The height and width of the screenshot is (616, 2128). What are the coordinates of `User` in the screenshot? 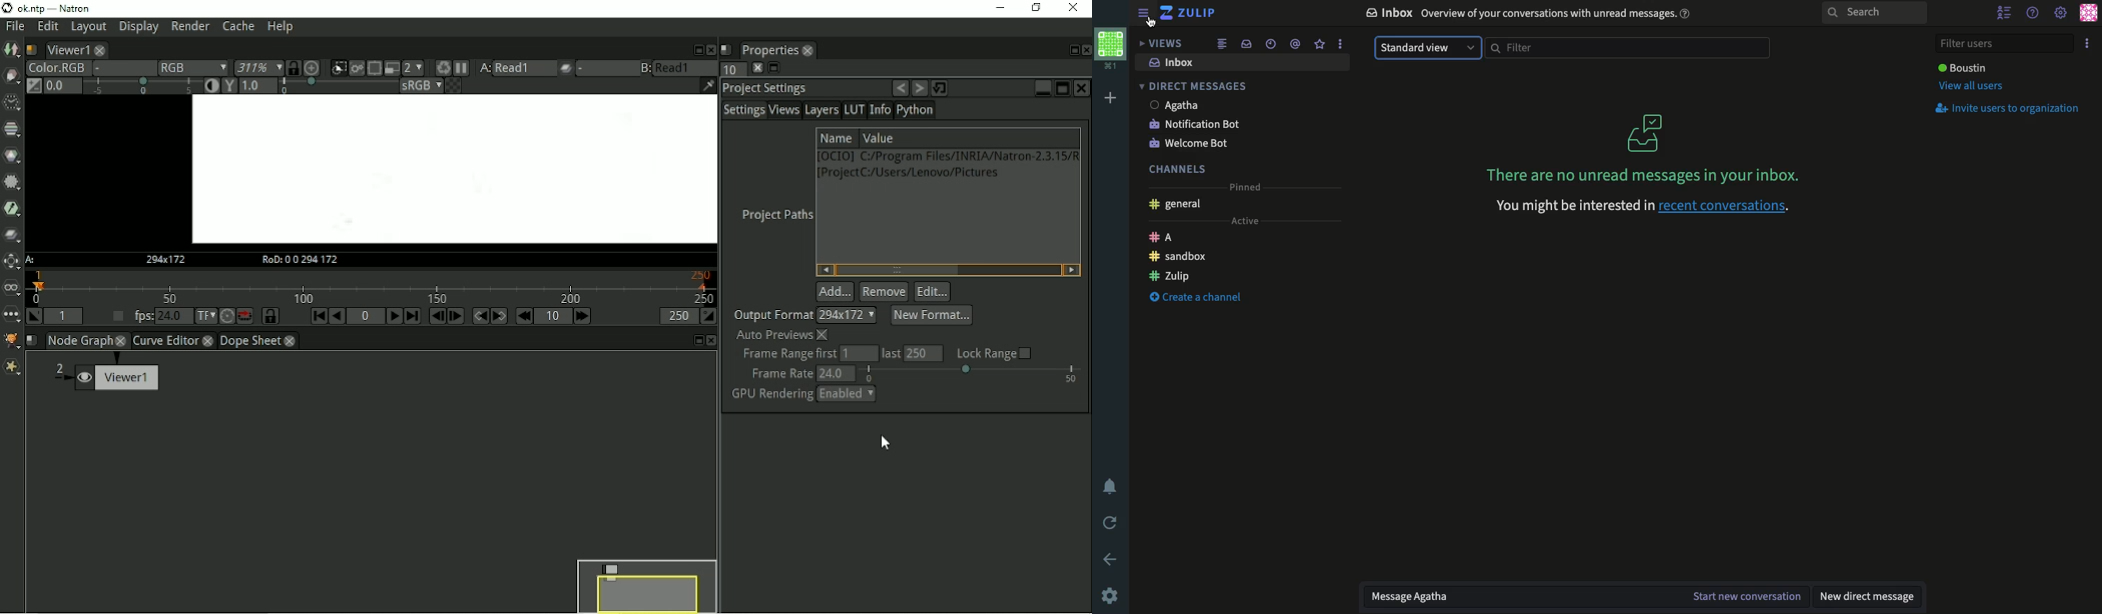 It's located at (1174, 106).